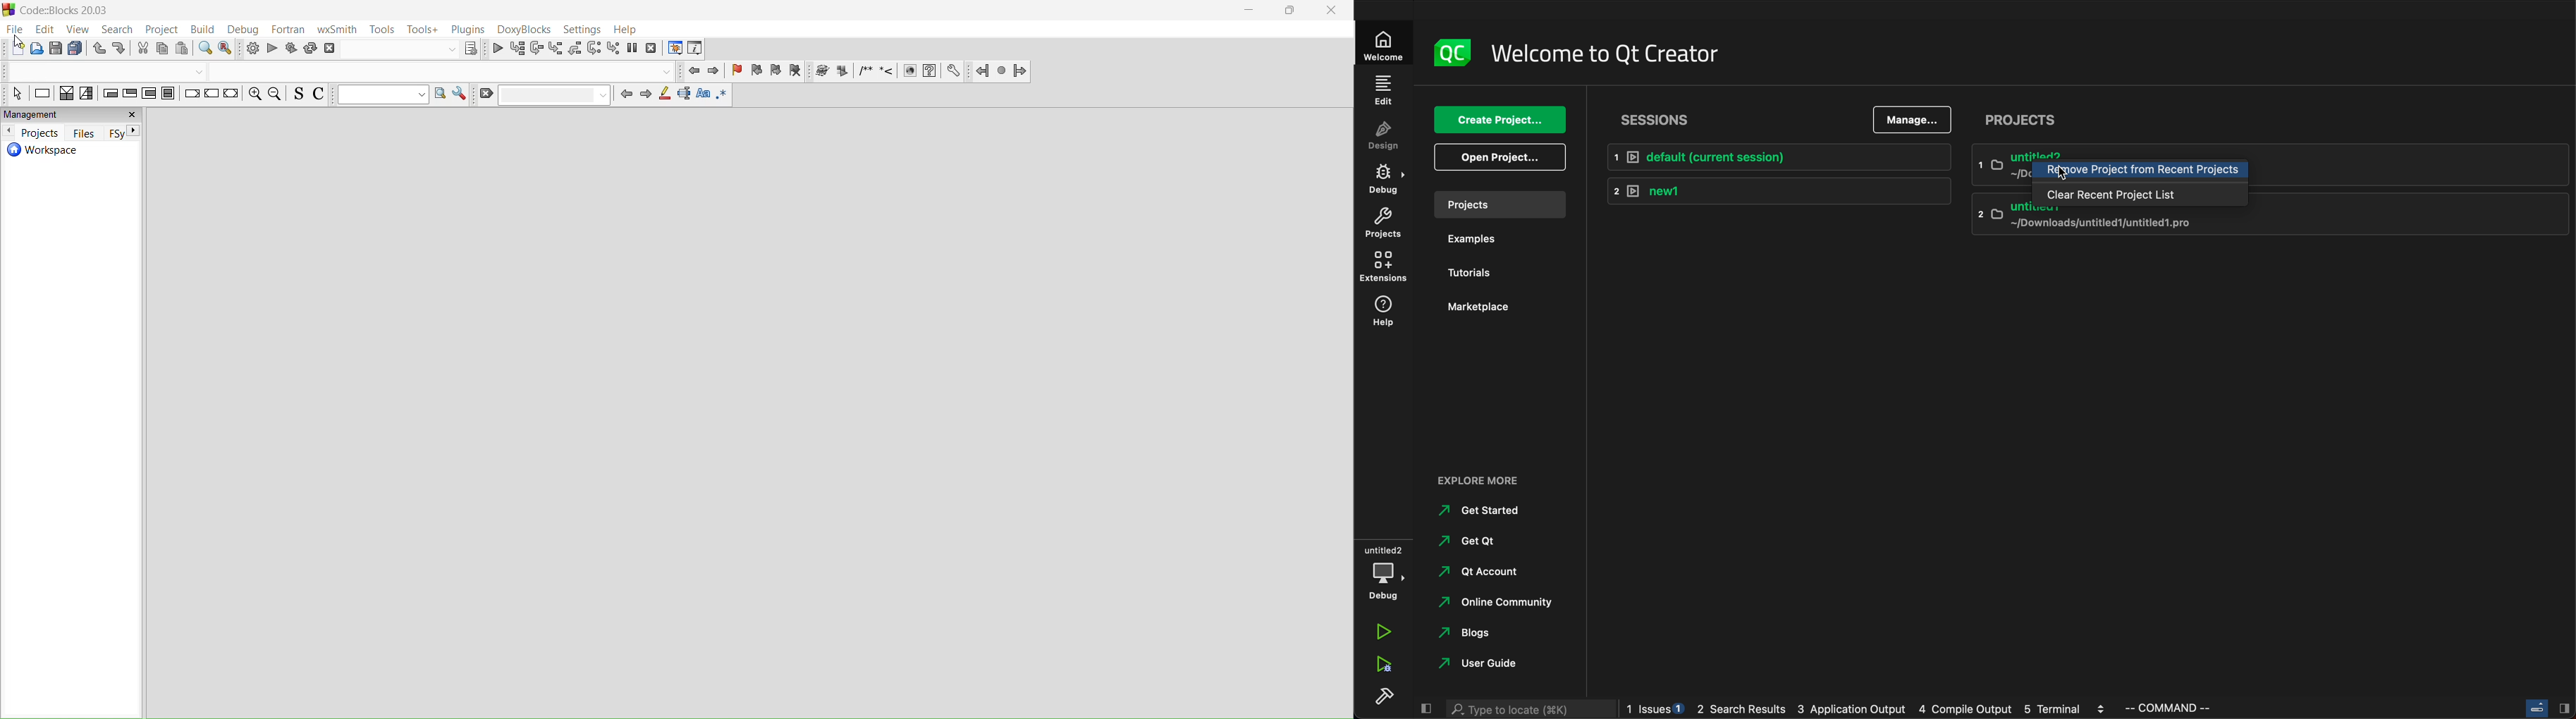 The width and height of the screenshot is (2576, 728). Describe the element at coordinates (85, 132) in the screenshot. I see `files` at that location.